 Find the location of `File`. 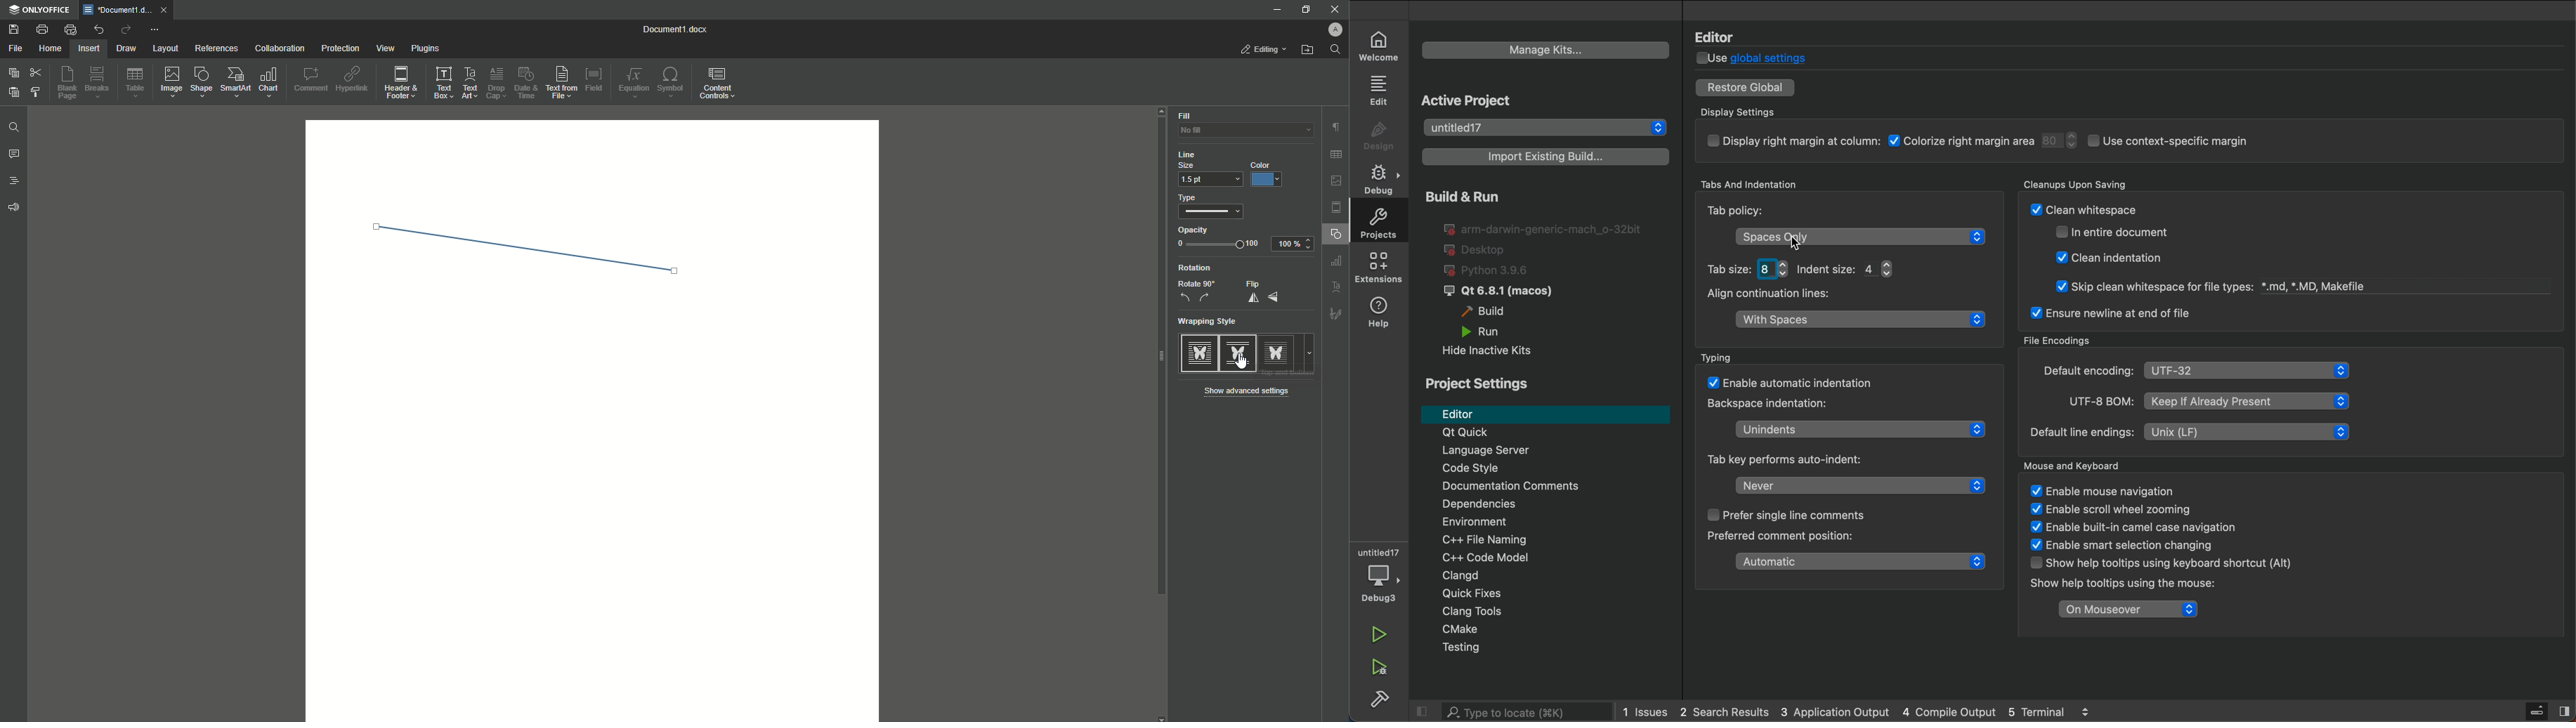

File is located at coordinates (16, 49).